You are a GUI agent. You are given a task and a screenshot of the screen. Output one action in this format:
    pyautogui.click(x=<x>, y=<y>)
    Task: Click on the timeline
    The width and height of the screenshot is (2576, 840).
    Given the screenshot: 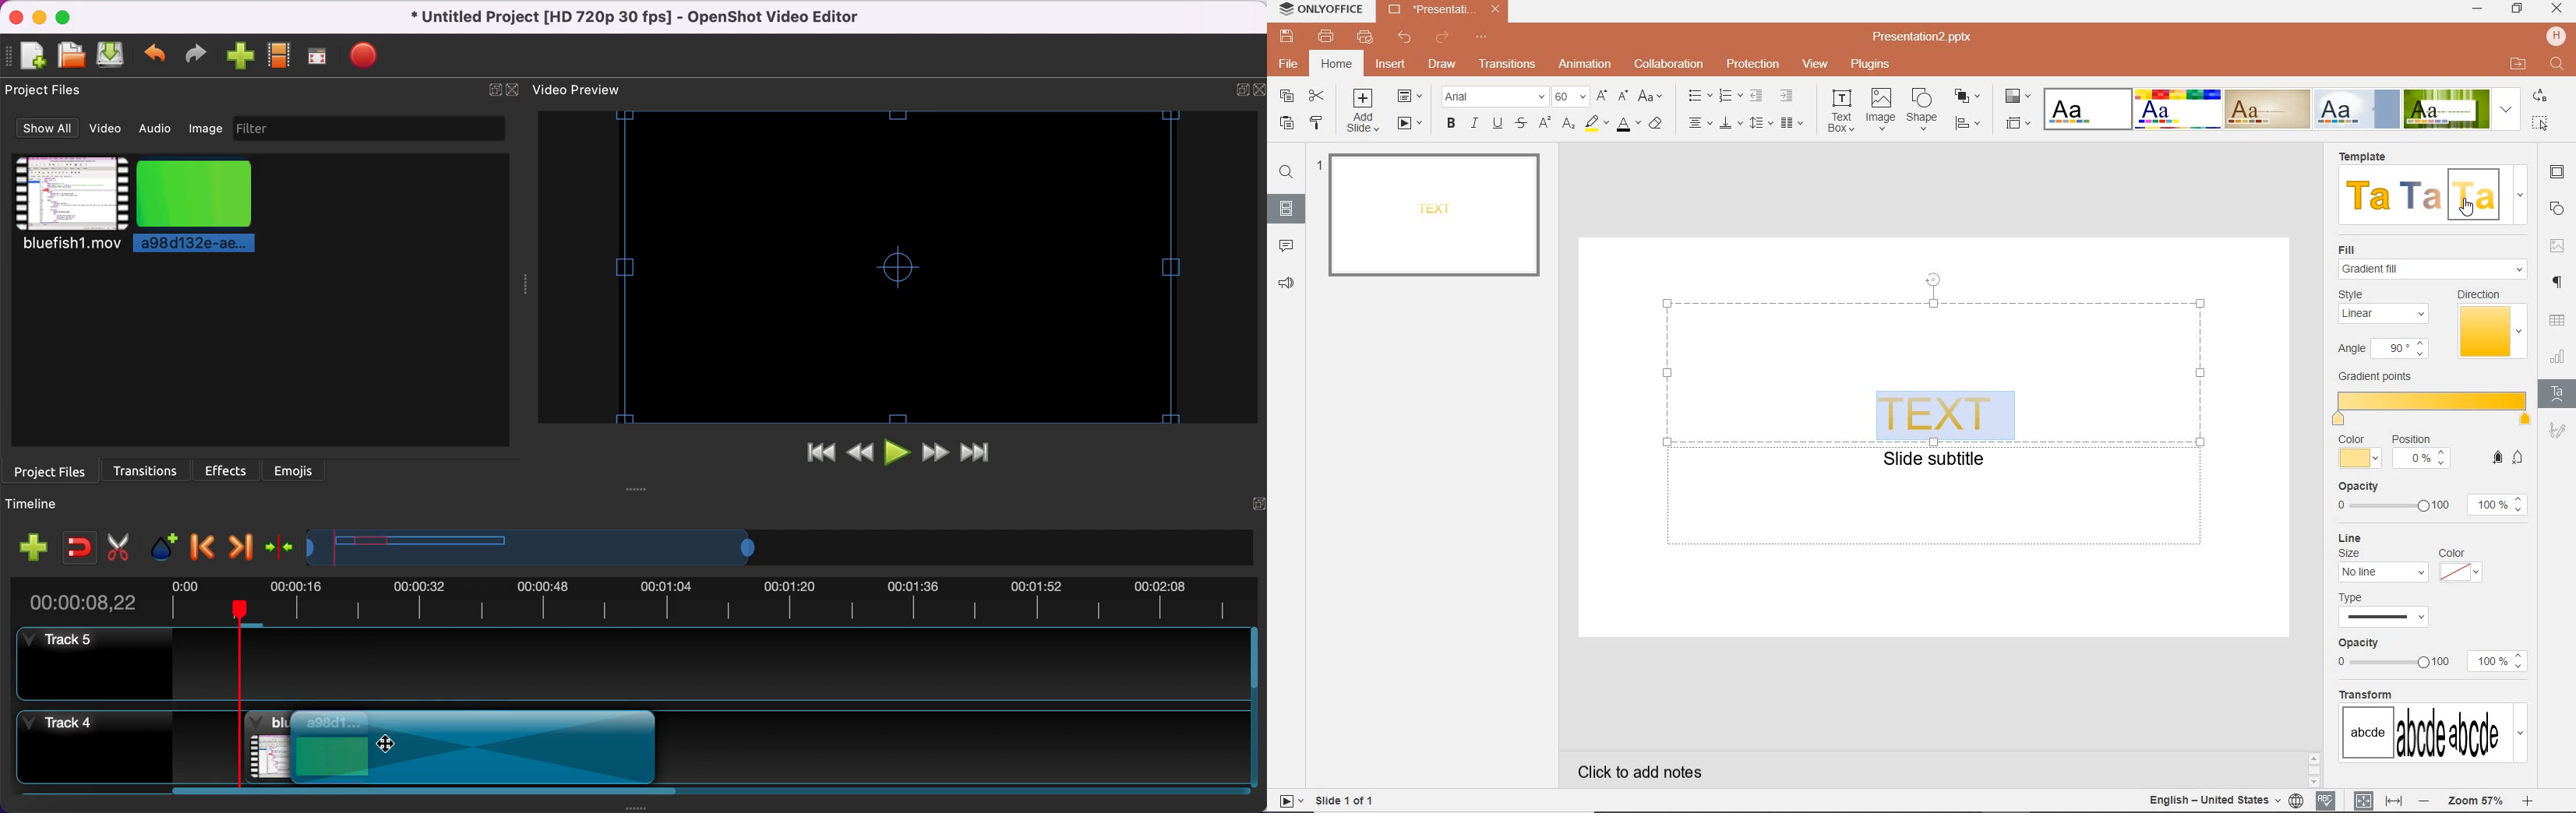 What is the action you would take?
    pyautogui.click(x=666, y=546)
    